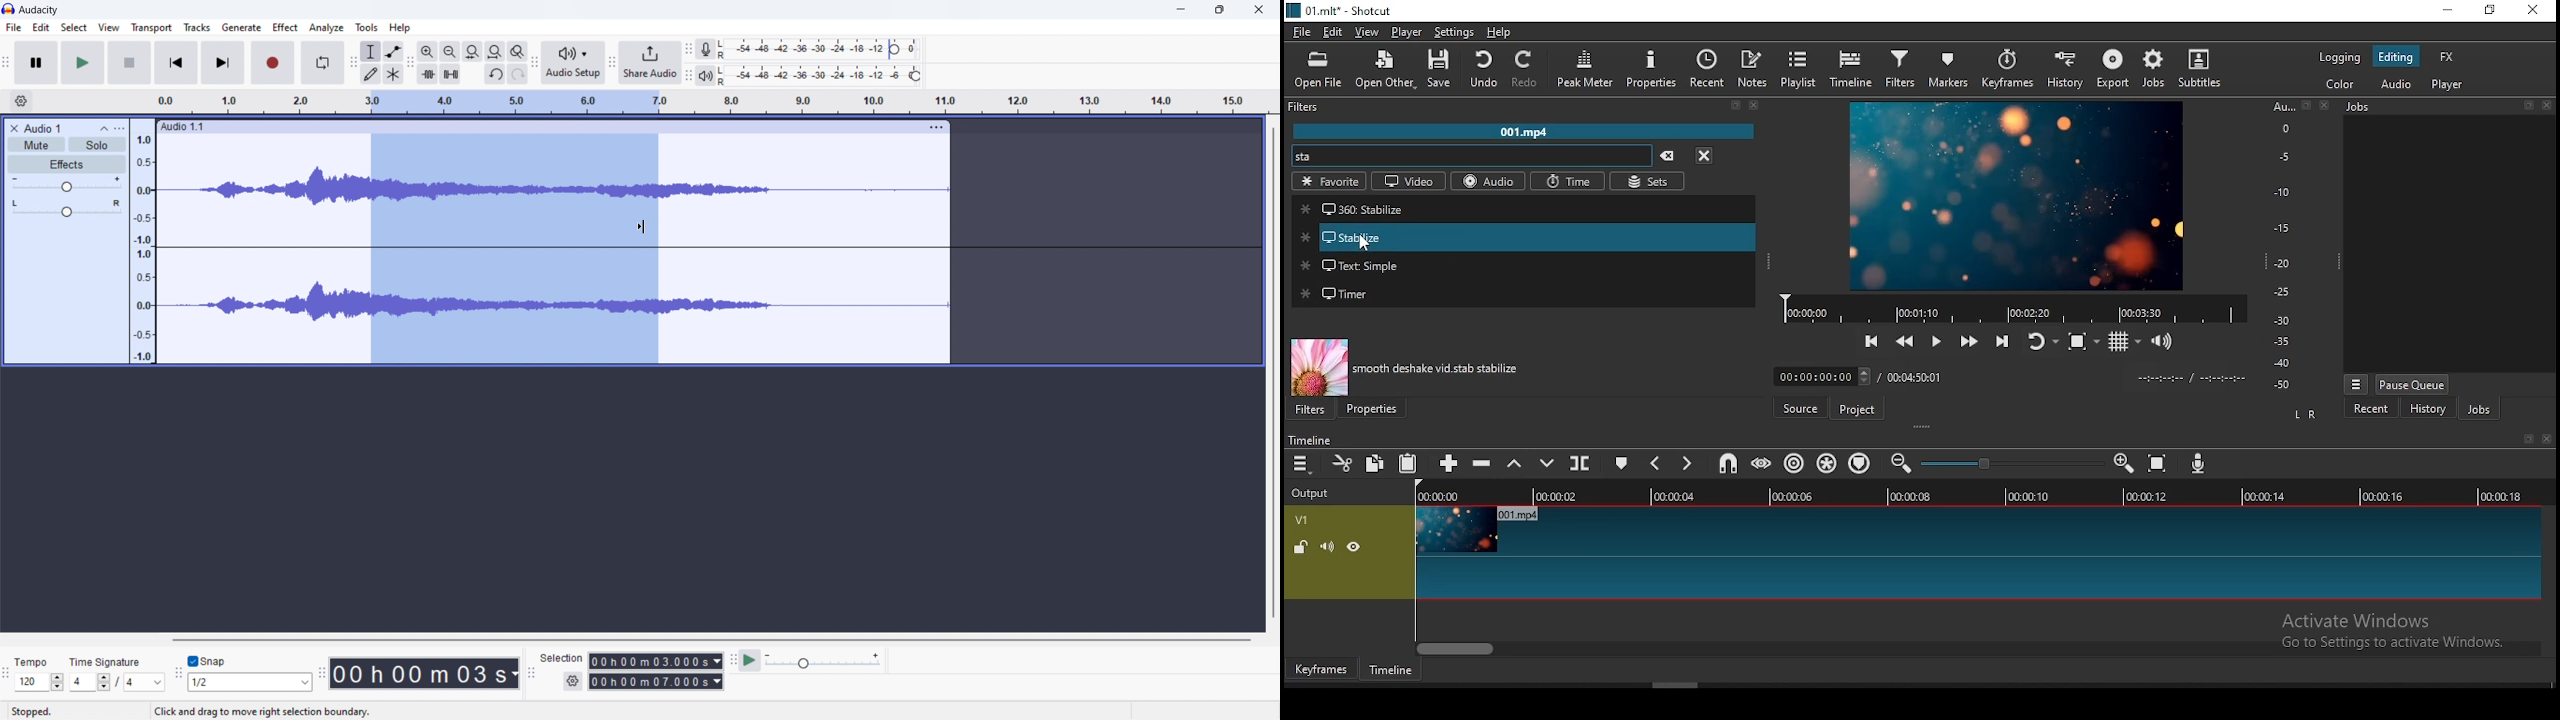 Image resolution: width=2576 pixels, height=728 pixels. I want to click on ripple delete, so click(1483, 464).